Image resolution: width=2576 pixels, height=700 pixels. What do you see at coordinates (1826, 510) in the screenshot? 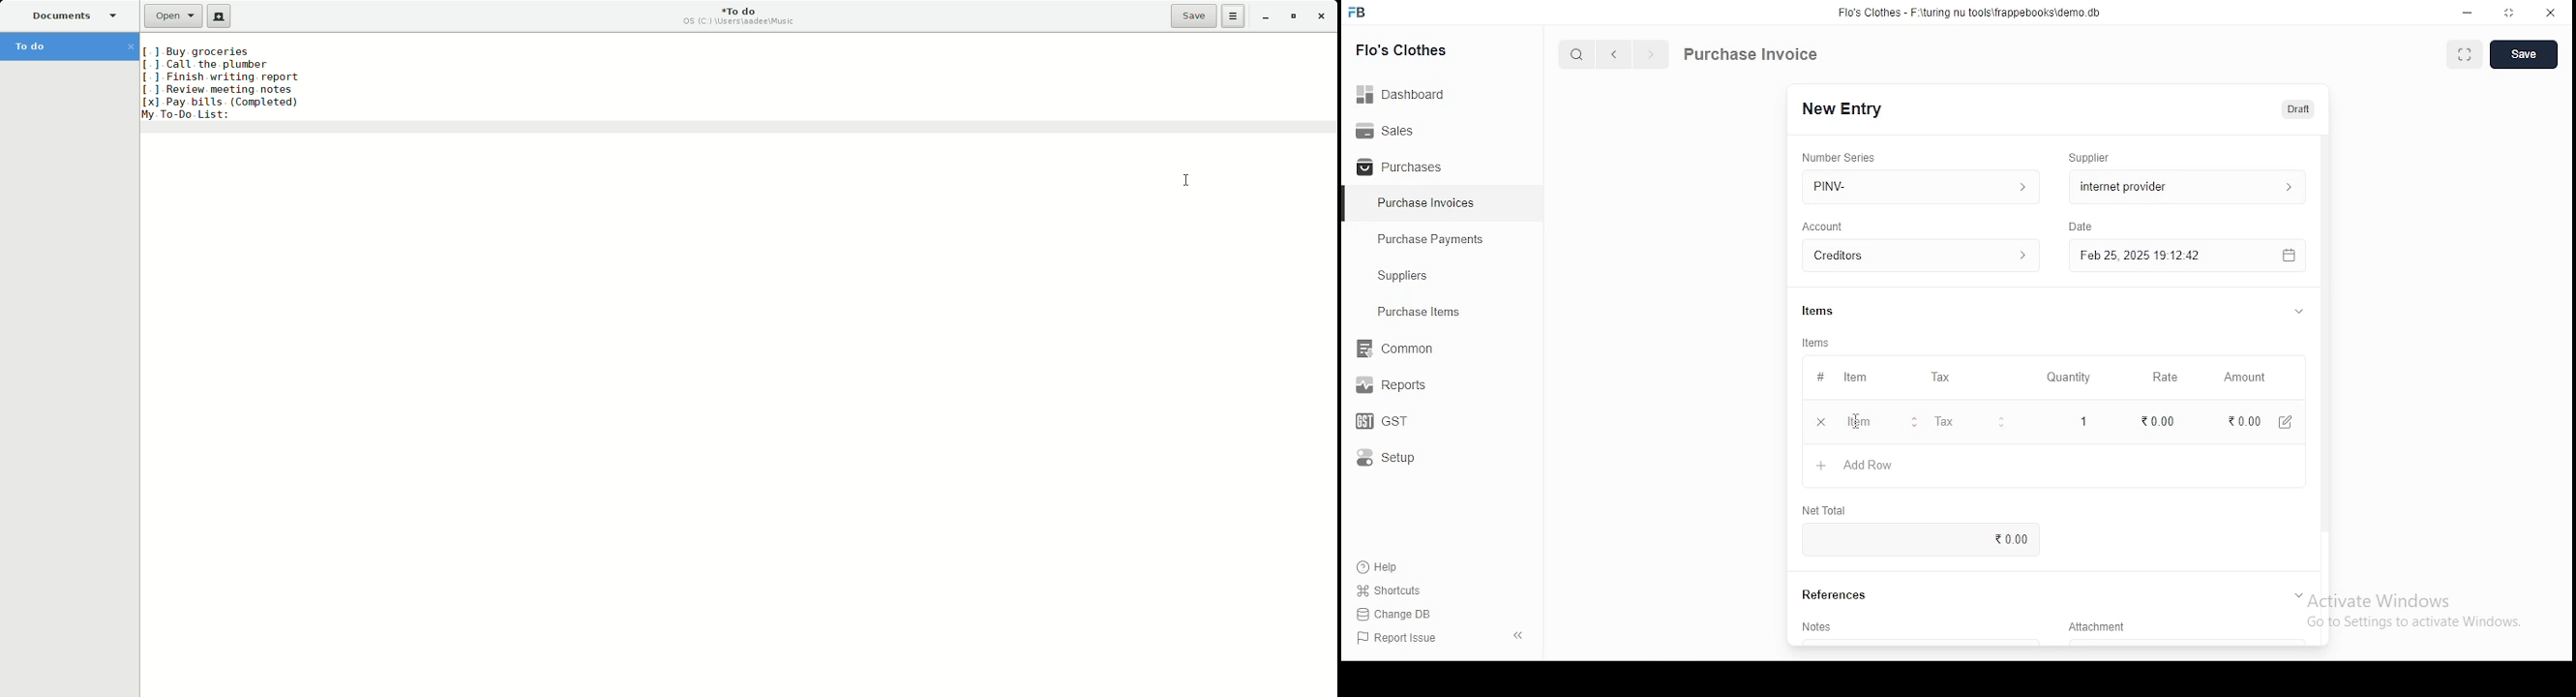
I see `net total` at bounding box center [1826, 510].